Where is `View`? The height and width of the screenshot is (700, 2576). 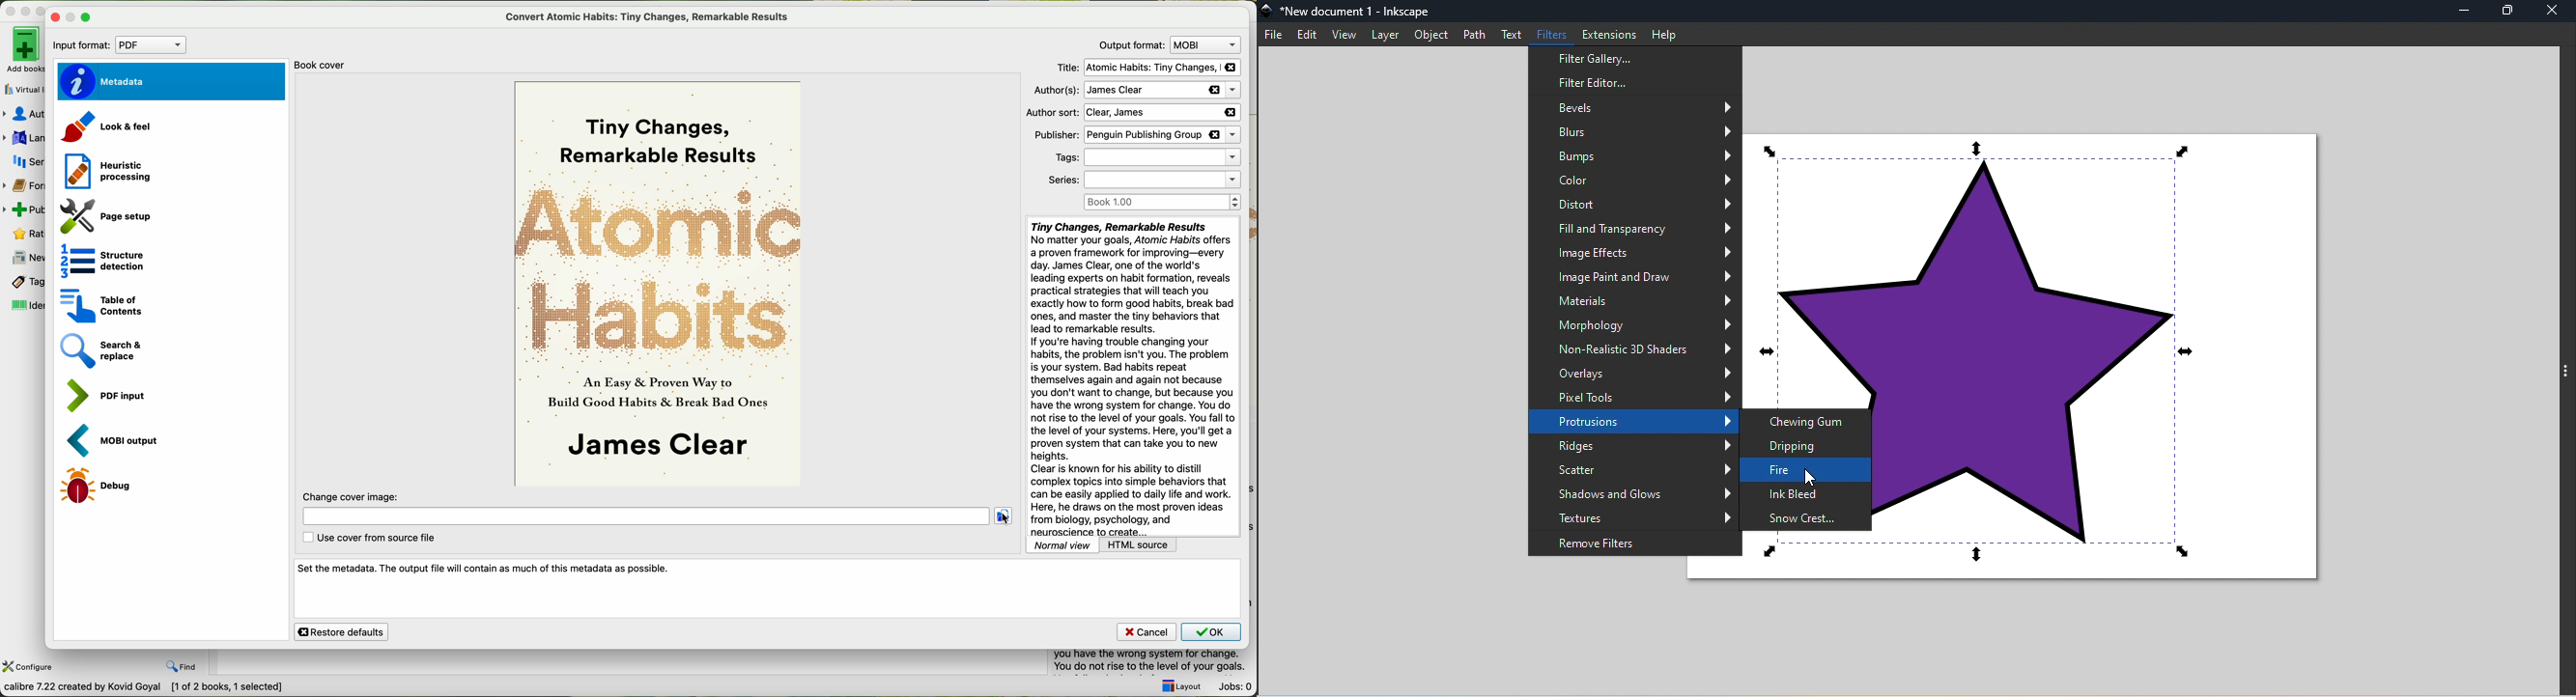
View is located at coordinates (1345, 37).